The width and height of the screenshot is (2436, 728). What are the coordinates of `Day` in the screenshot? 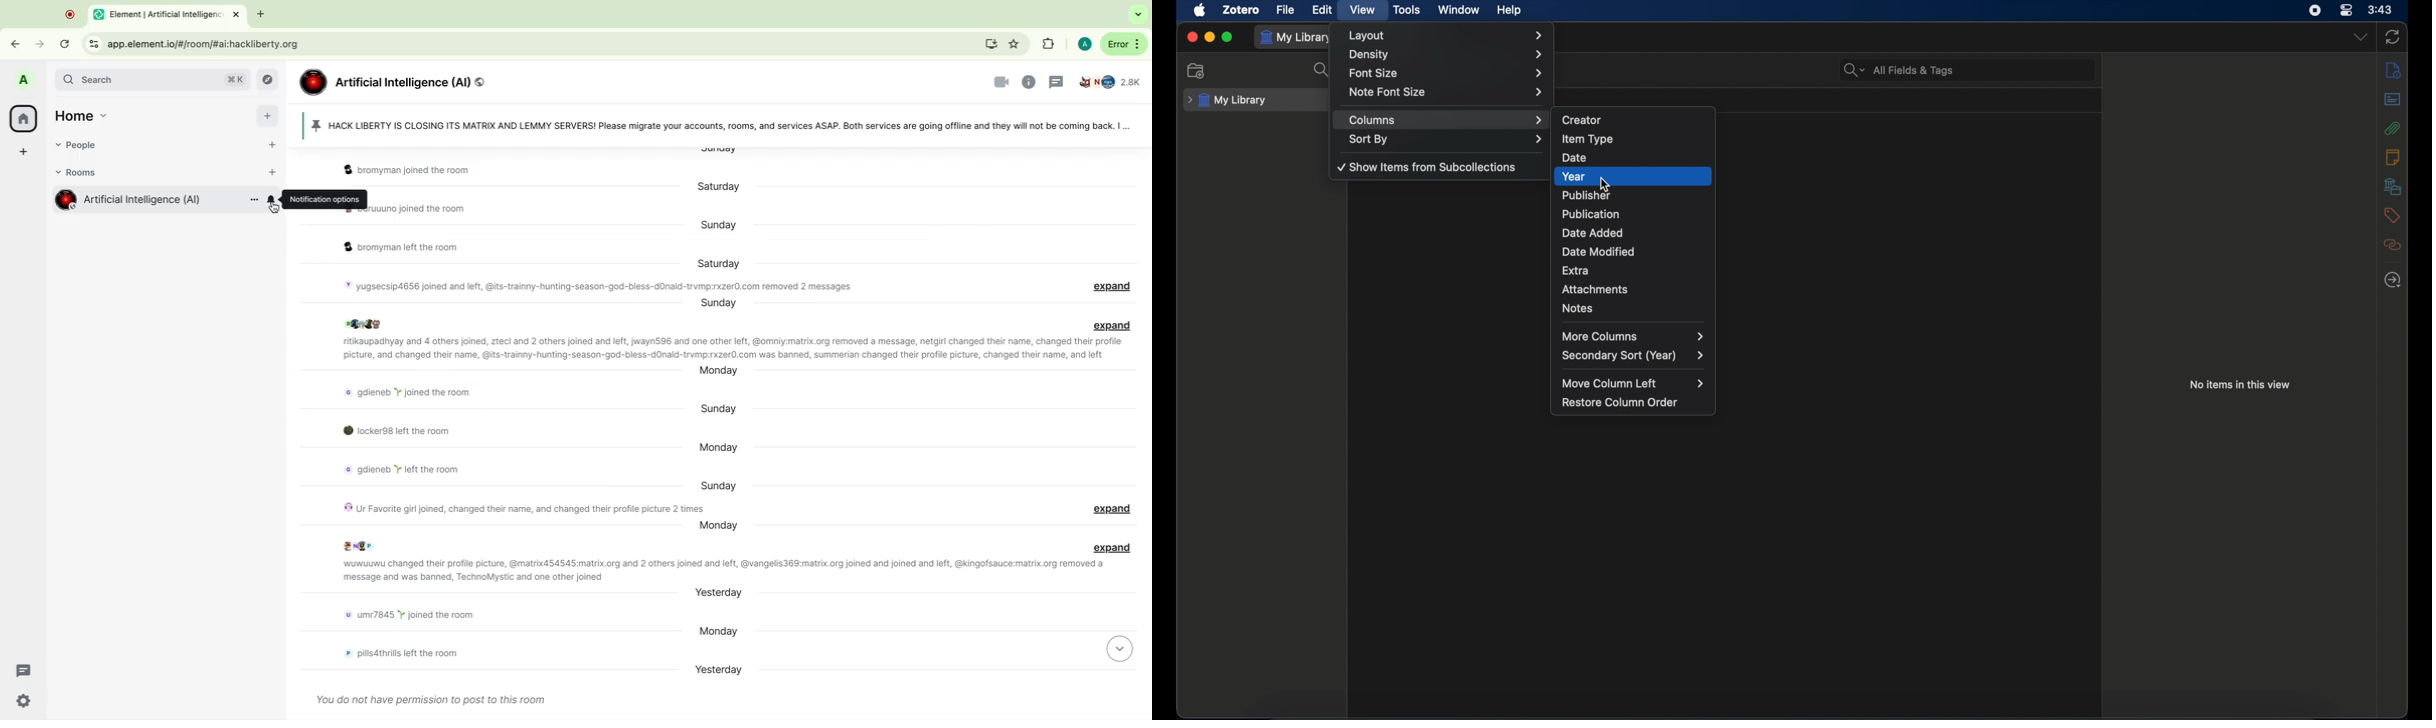 It's located at (721, 261).